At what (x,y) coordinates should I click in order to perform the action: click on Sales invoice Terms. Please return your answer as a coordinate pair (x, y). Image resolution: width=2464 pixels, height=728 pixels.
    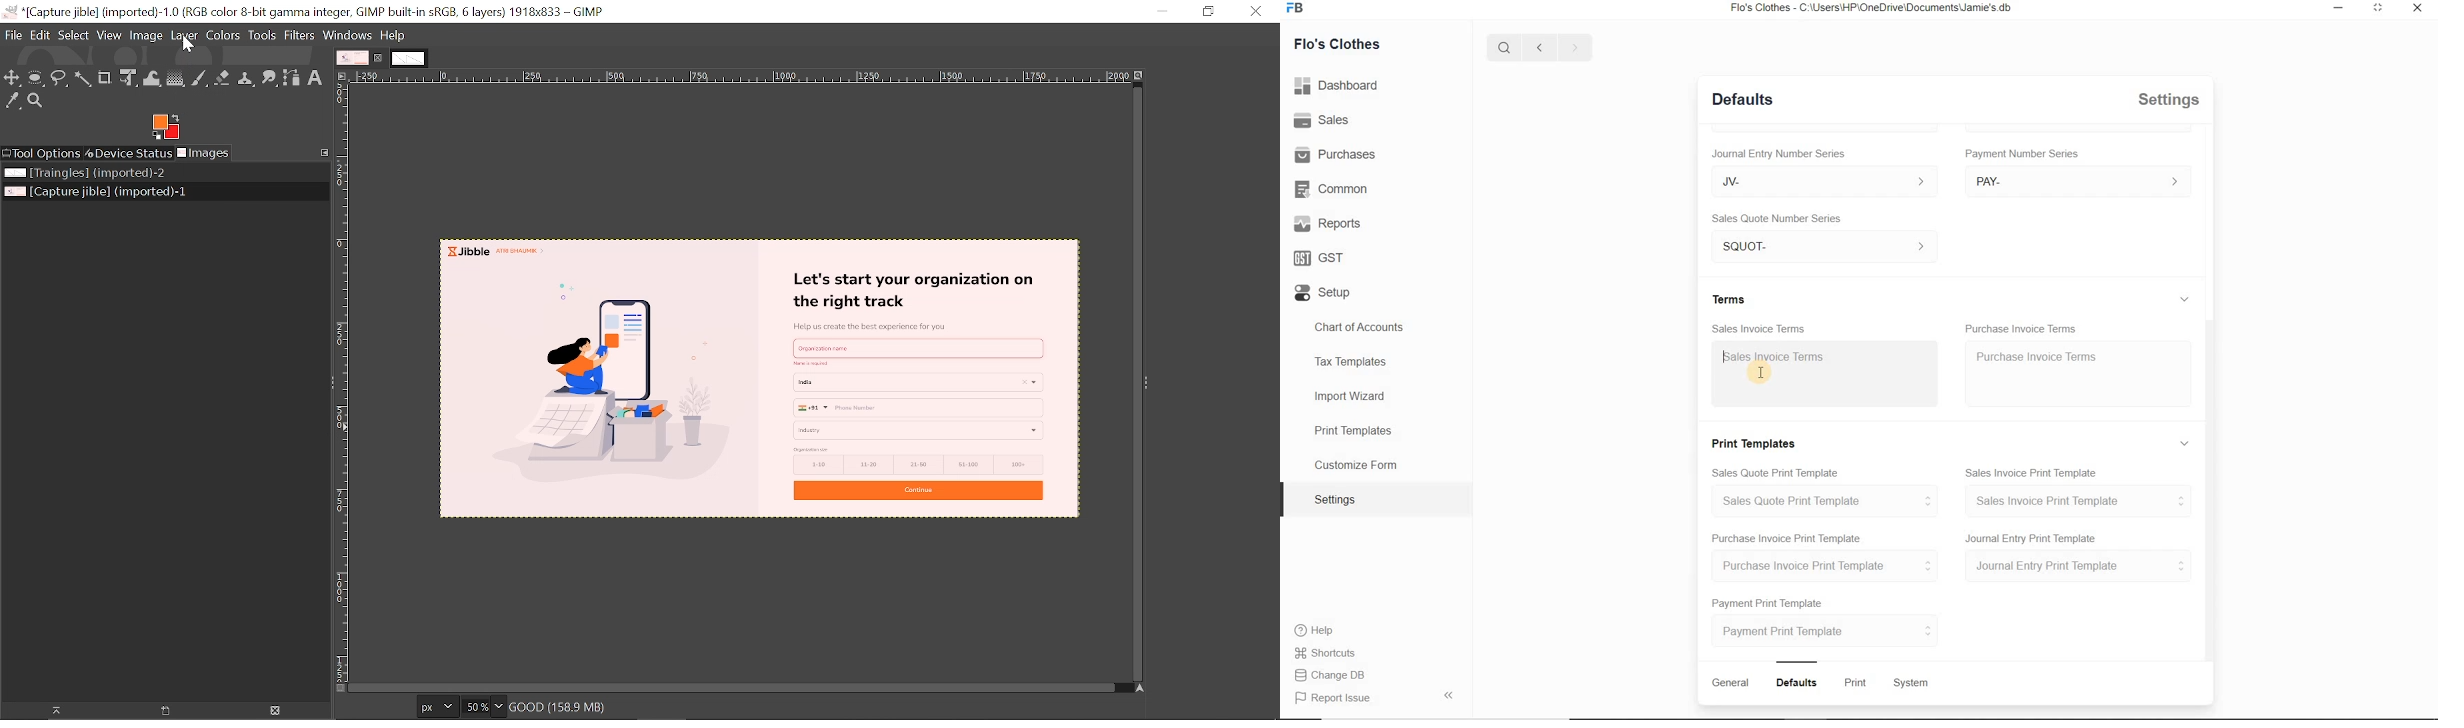
    Looking at the image, I should click on (1779, 358).